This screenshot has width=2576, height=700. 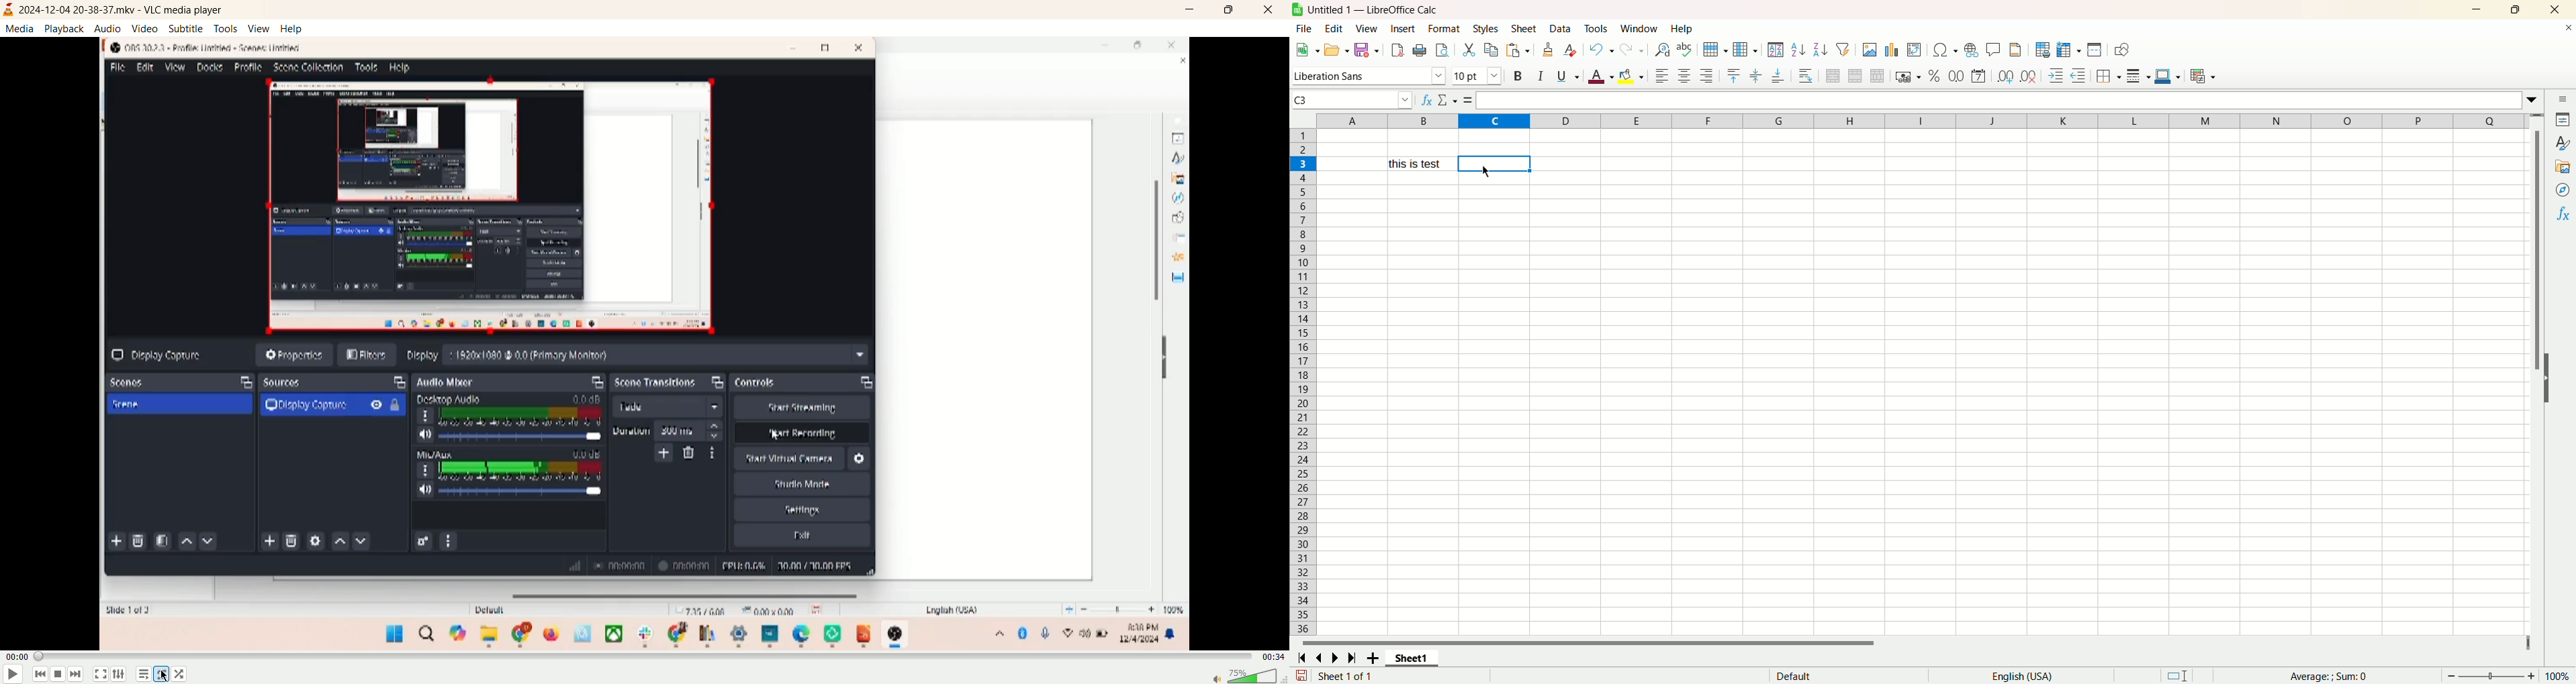 What do you see at coordinates (2017, 50) in the screenshot?
I see `header and footer` at bounding box center [2017, 50].